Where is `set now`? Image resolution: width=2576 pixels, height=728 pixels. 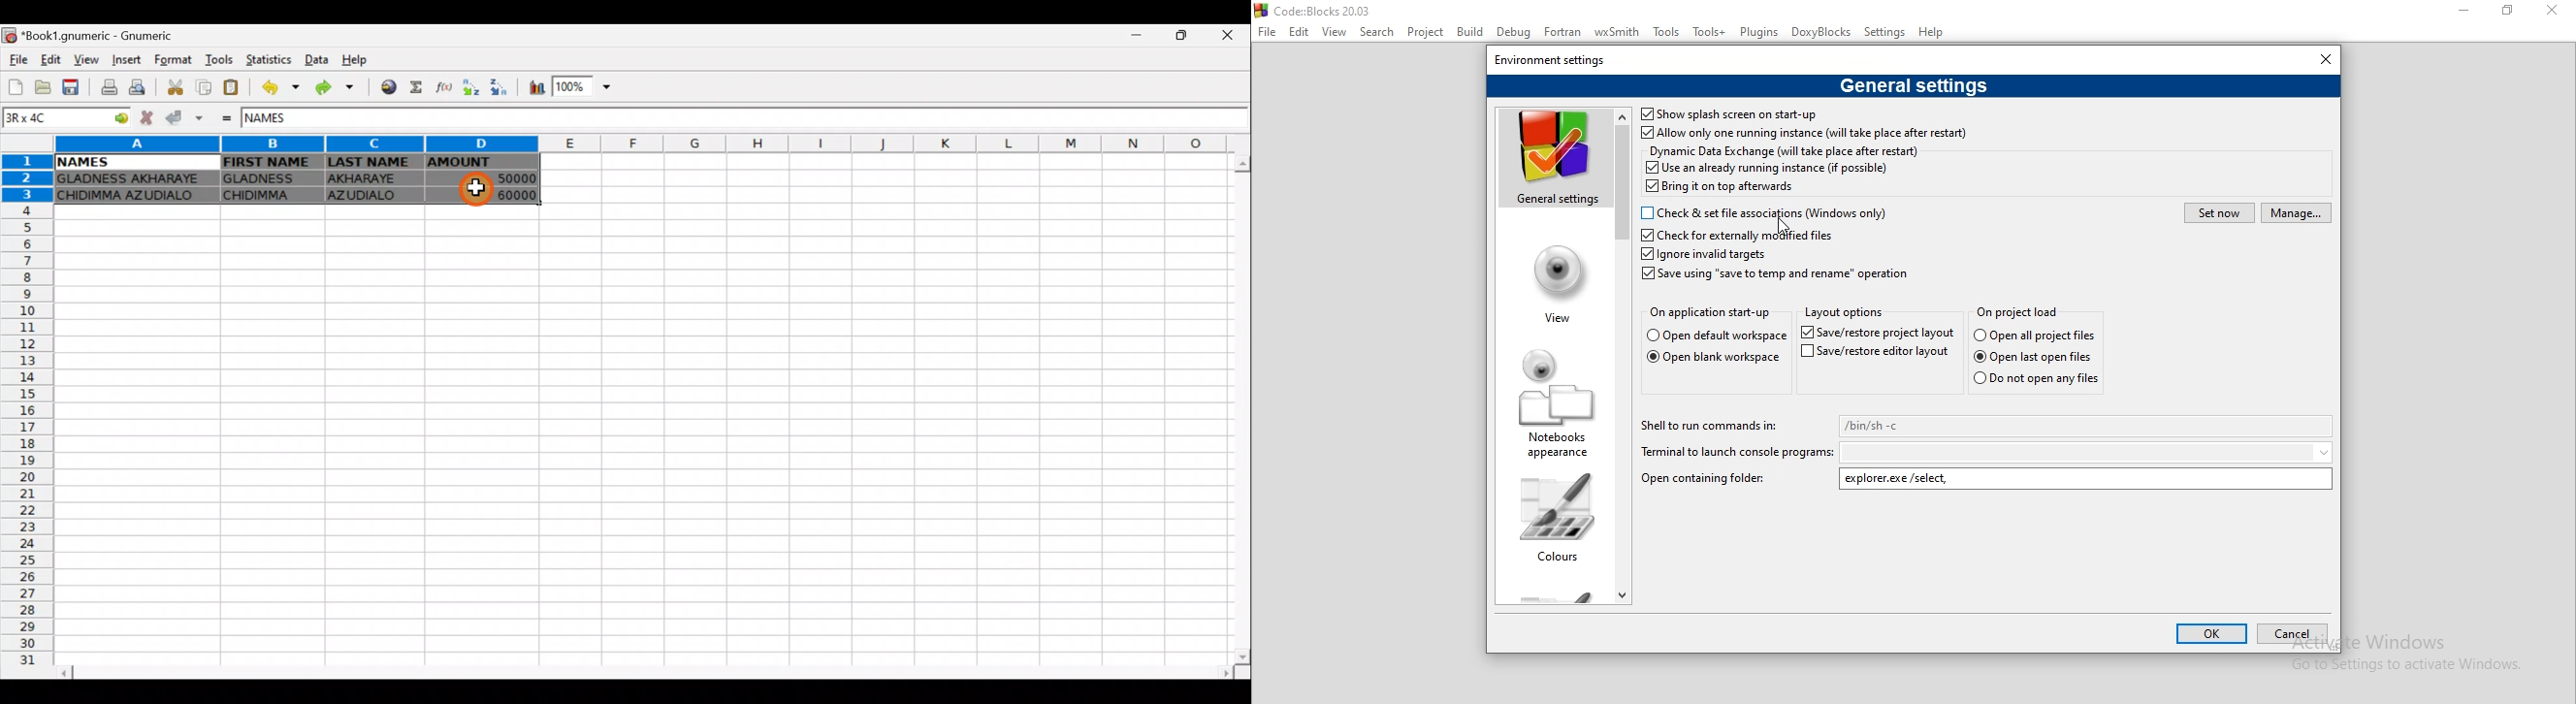
set now is located at coordinates (2218, 212).